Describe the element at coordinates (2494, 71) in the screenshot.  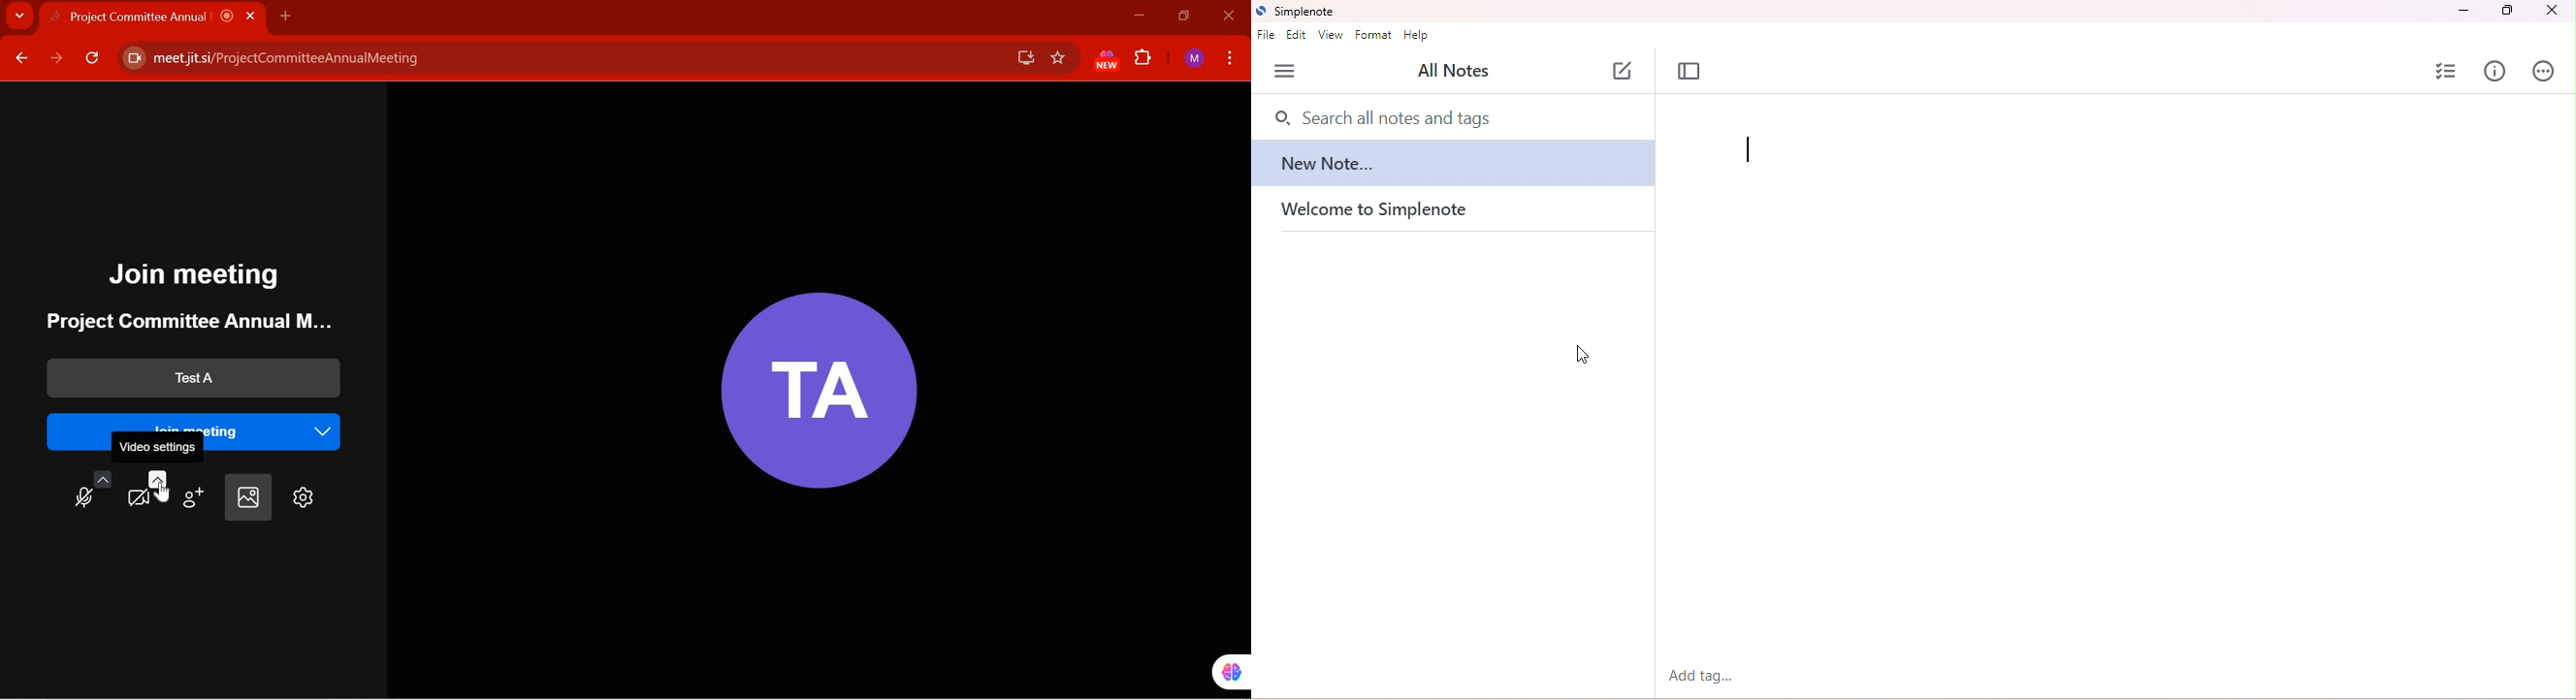
I see `info` at that location.